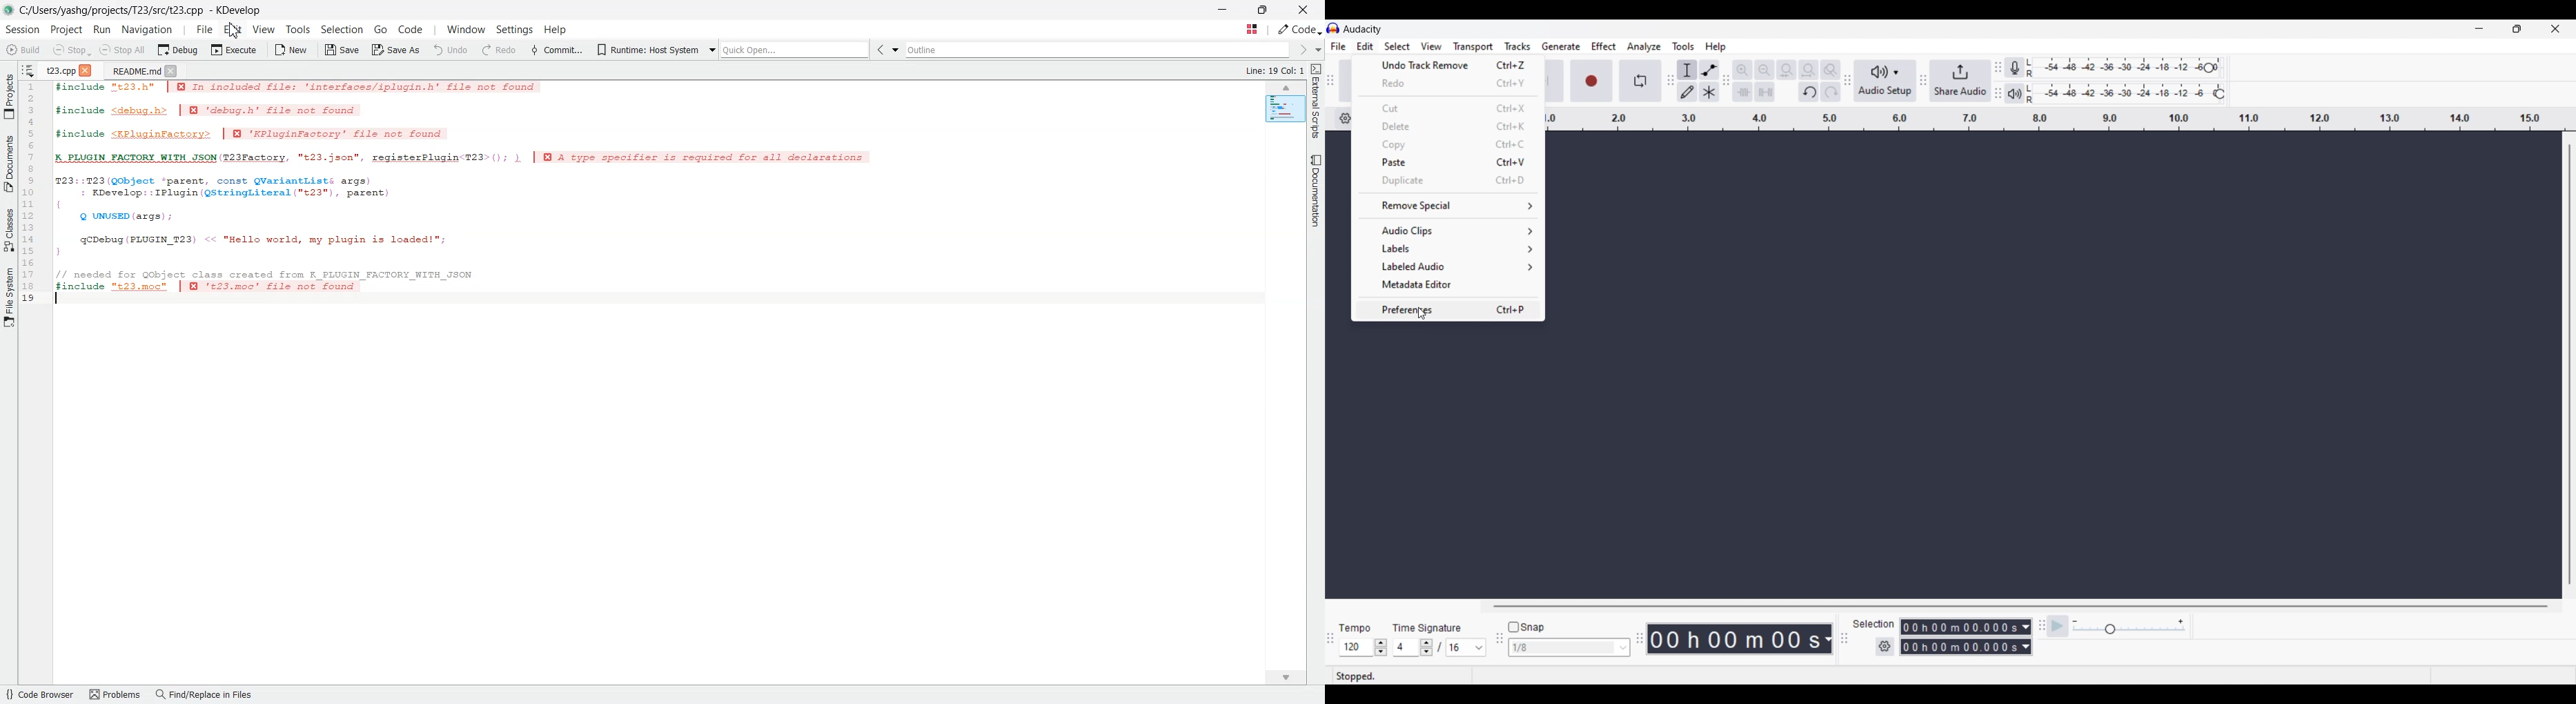 This screenshot has width=2576, height=728. What do you see at coordinates (1527, 628) in the screenshot?
I see `Snap toggle` at bounding box center [1527, 628].